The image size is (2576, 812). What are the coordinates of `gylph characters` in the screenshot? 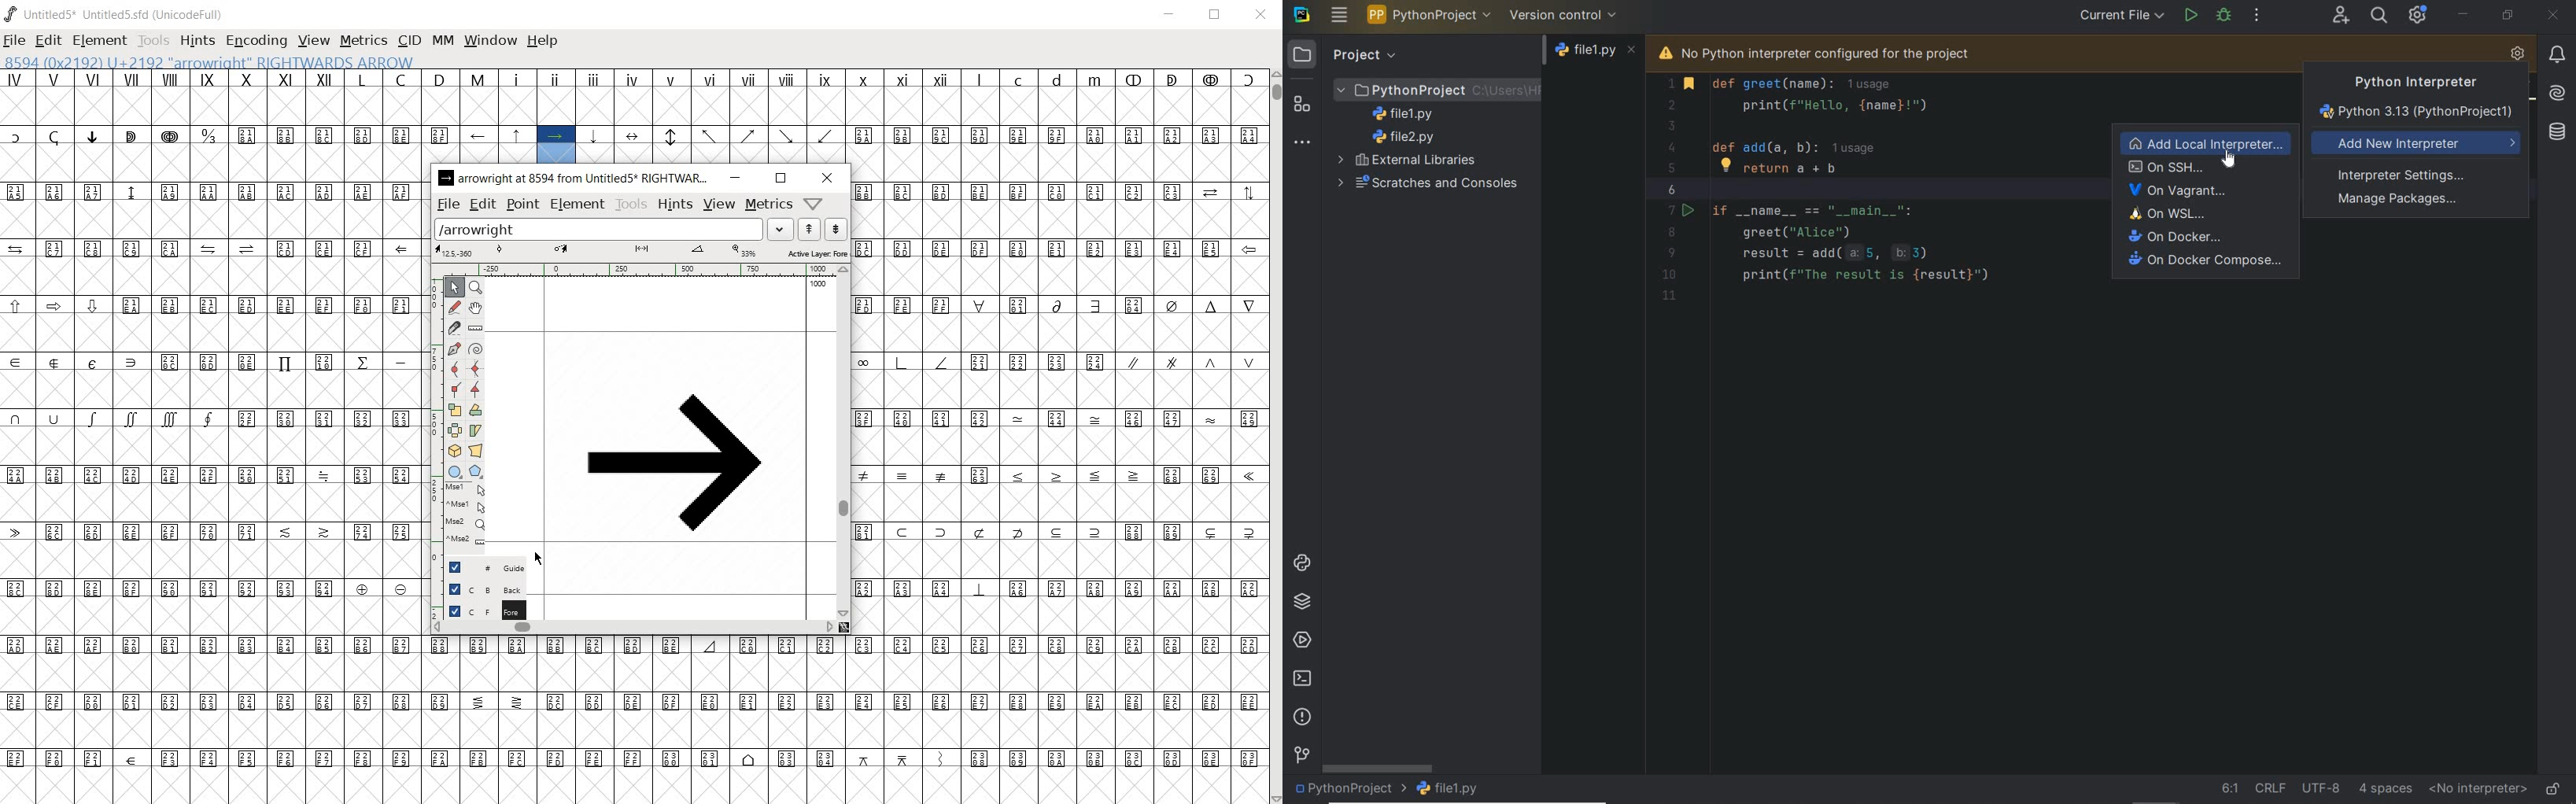 It's located at (483, 144).